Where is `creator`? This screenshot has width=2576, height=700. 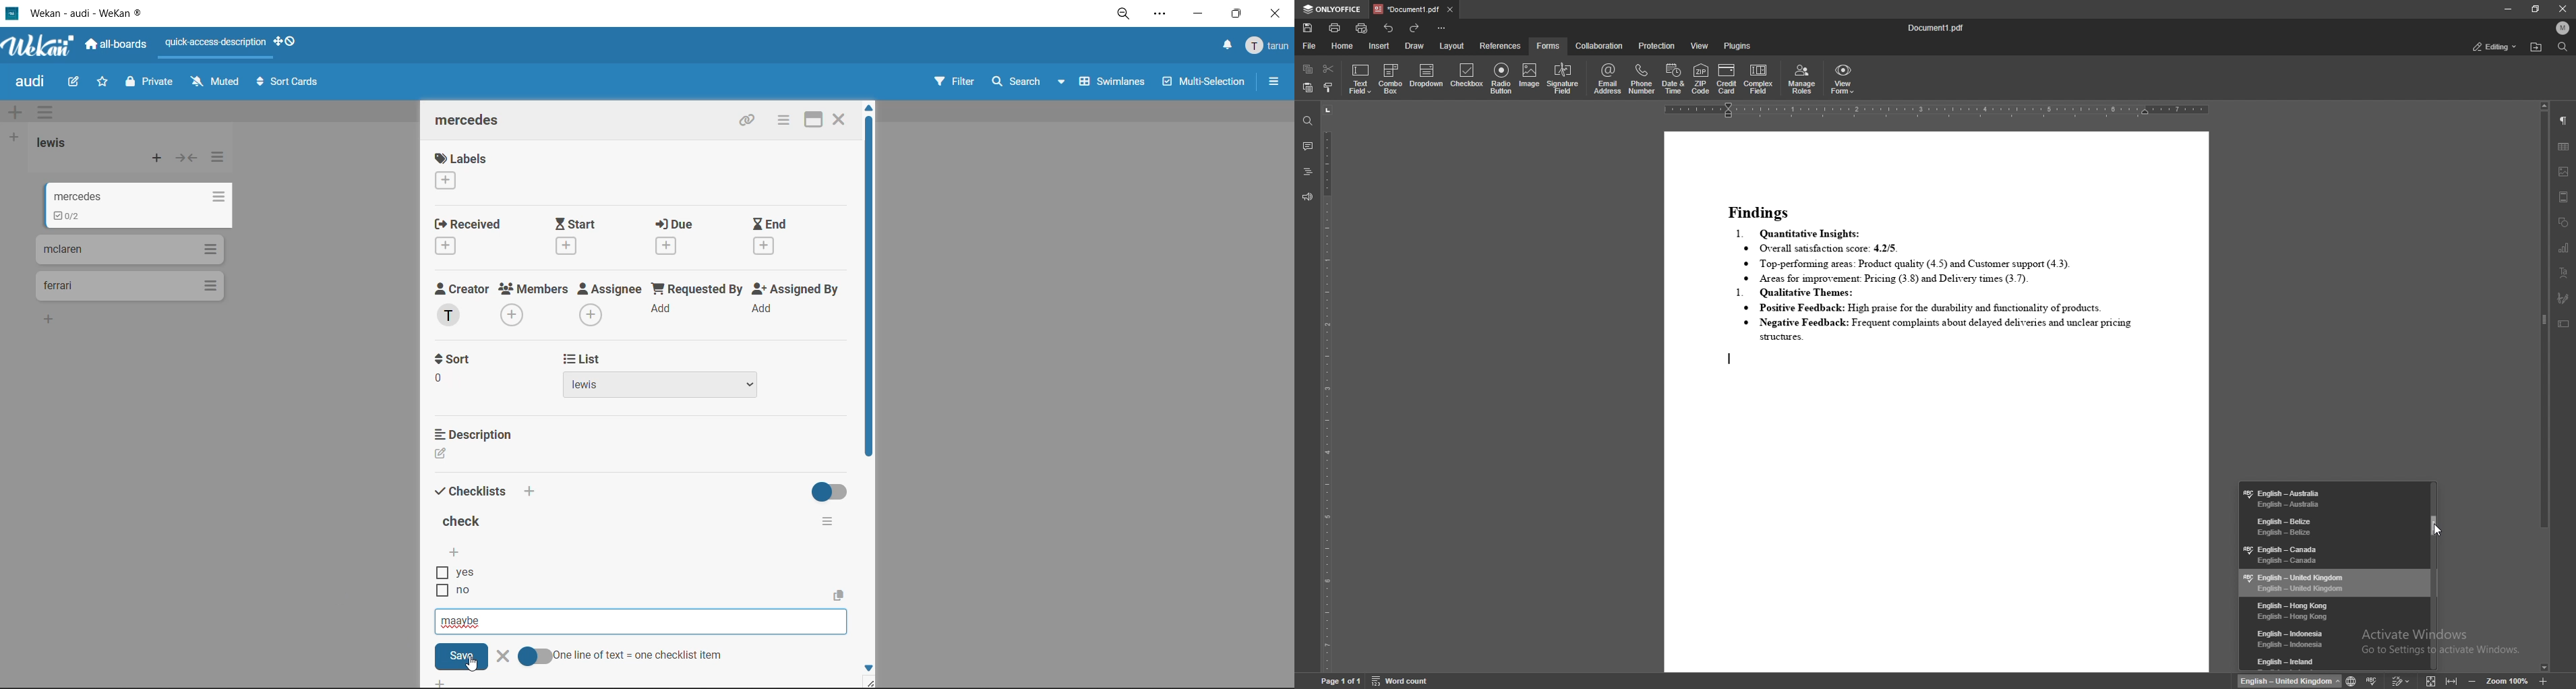 creator is located at coordinates (462, 289).